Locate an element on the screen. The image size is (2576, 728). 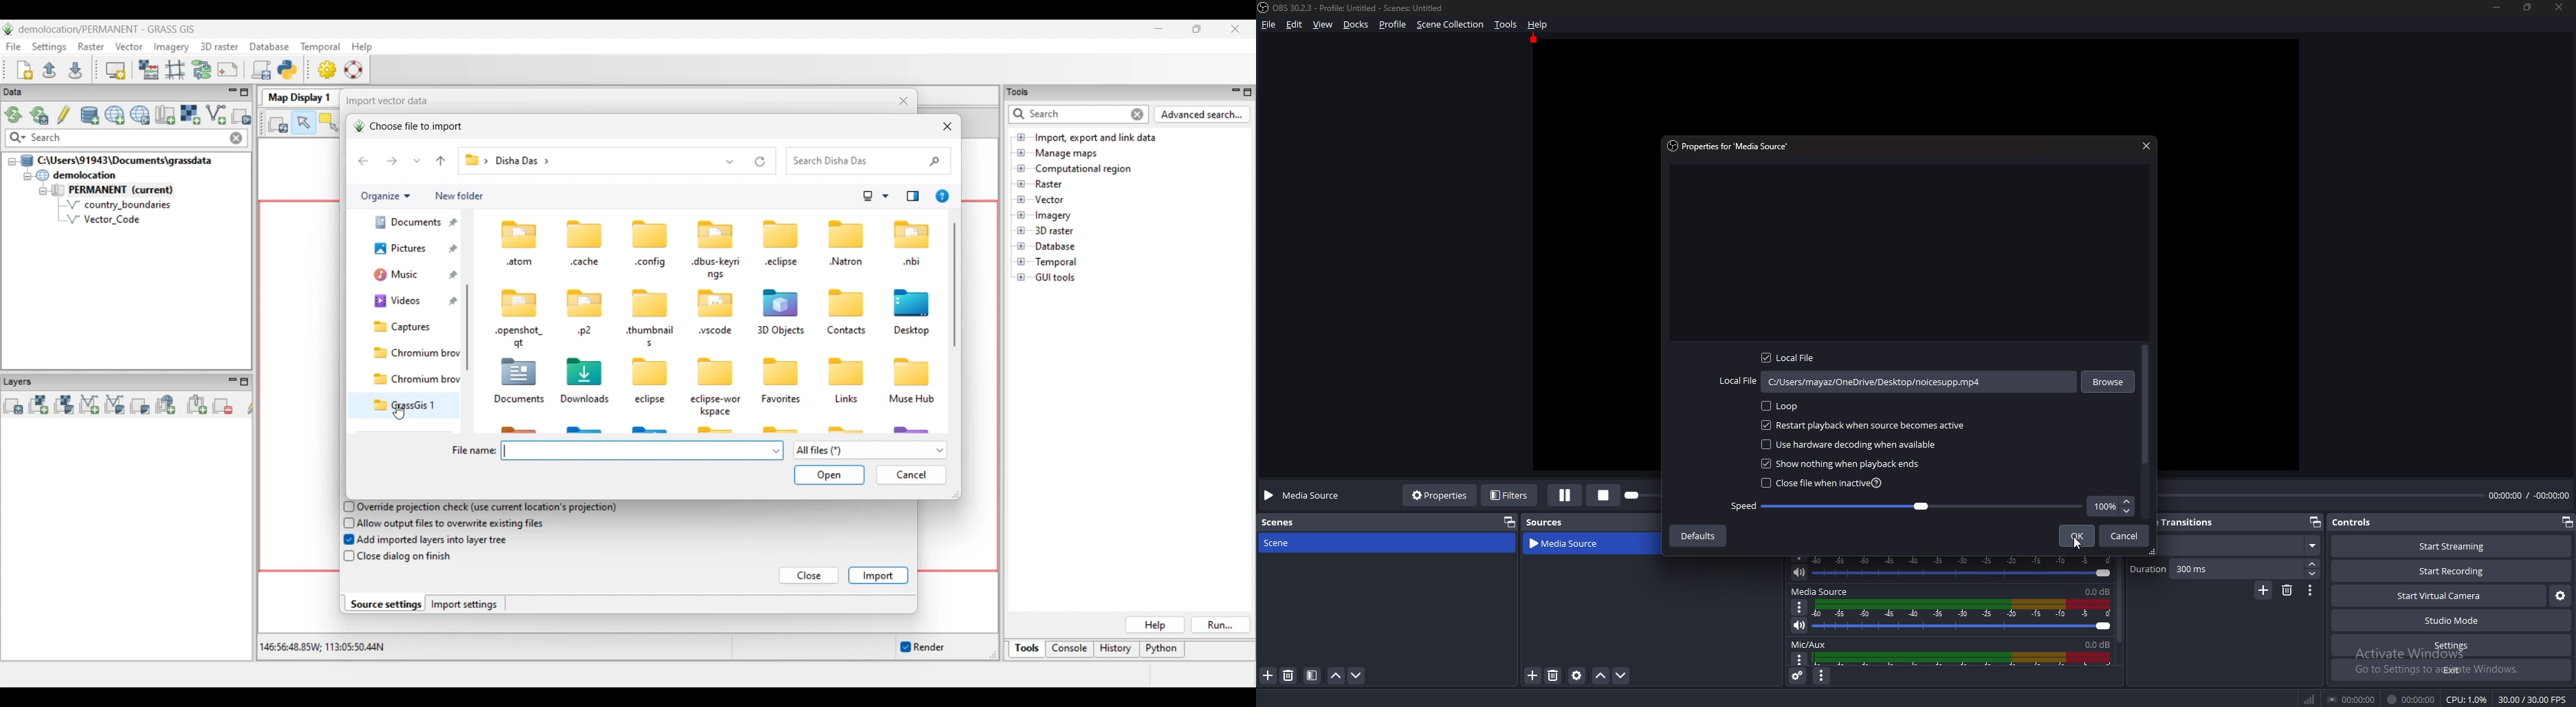
add scene is located at coordinates (1269, 675).